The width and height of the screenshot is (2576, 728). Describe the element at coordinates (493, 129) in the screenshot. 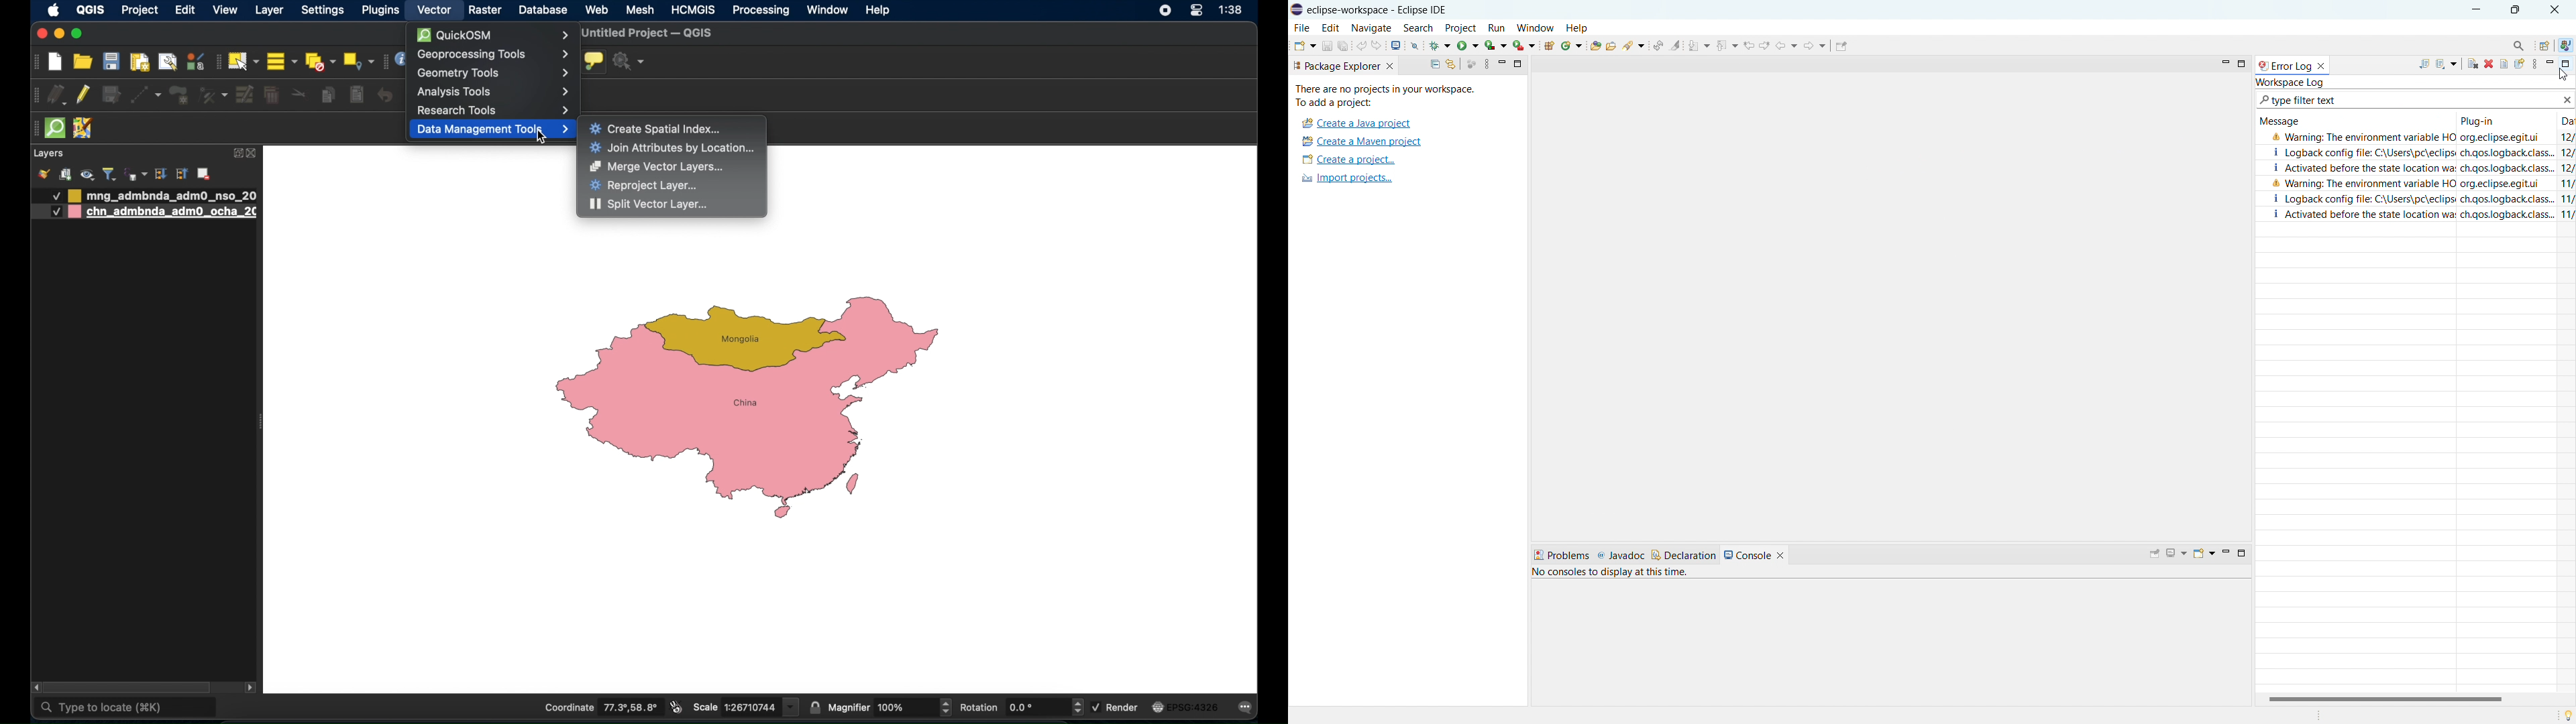

I see `Data Management Tools` at that location.